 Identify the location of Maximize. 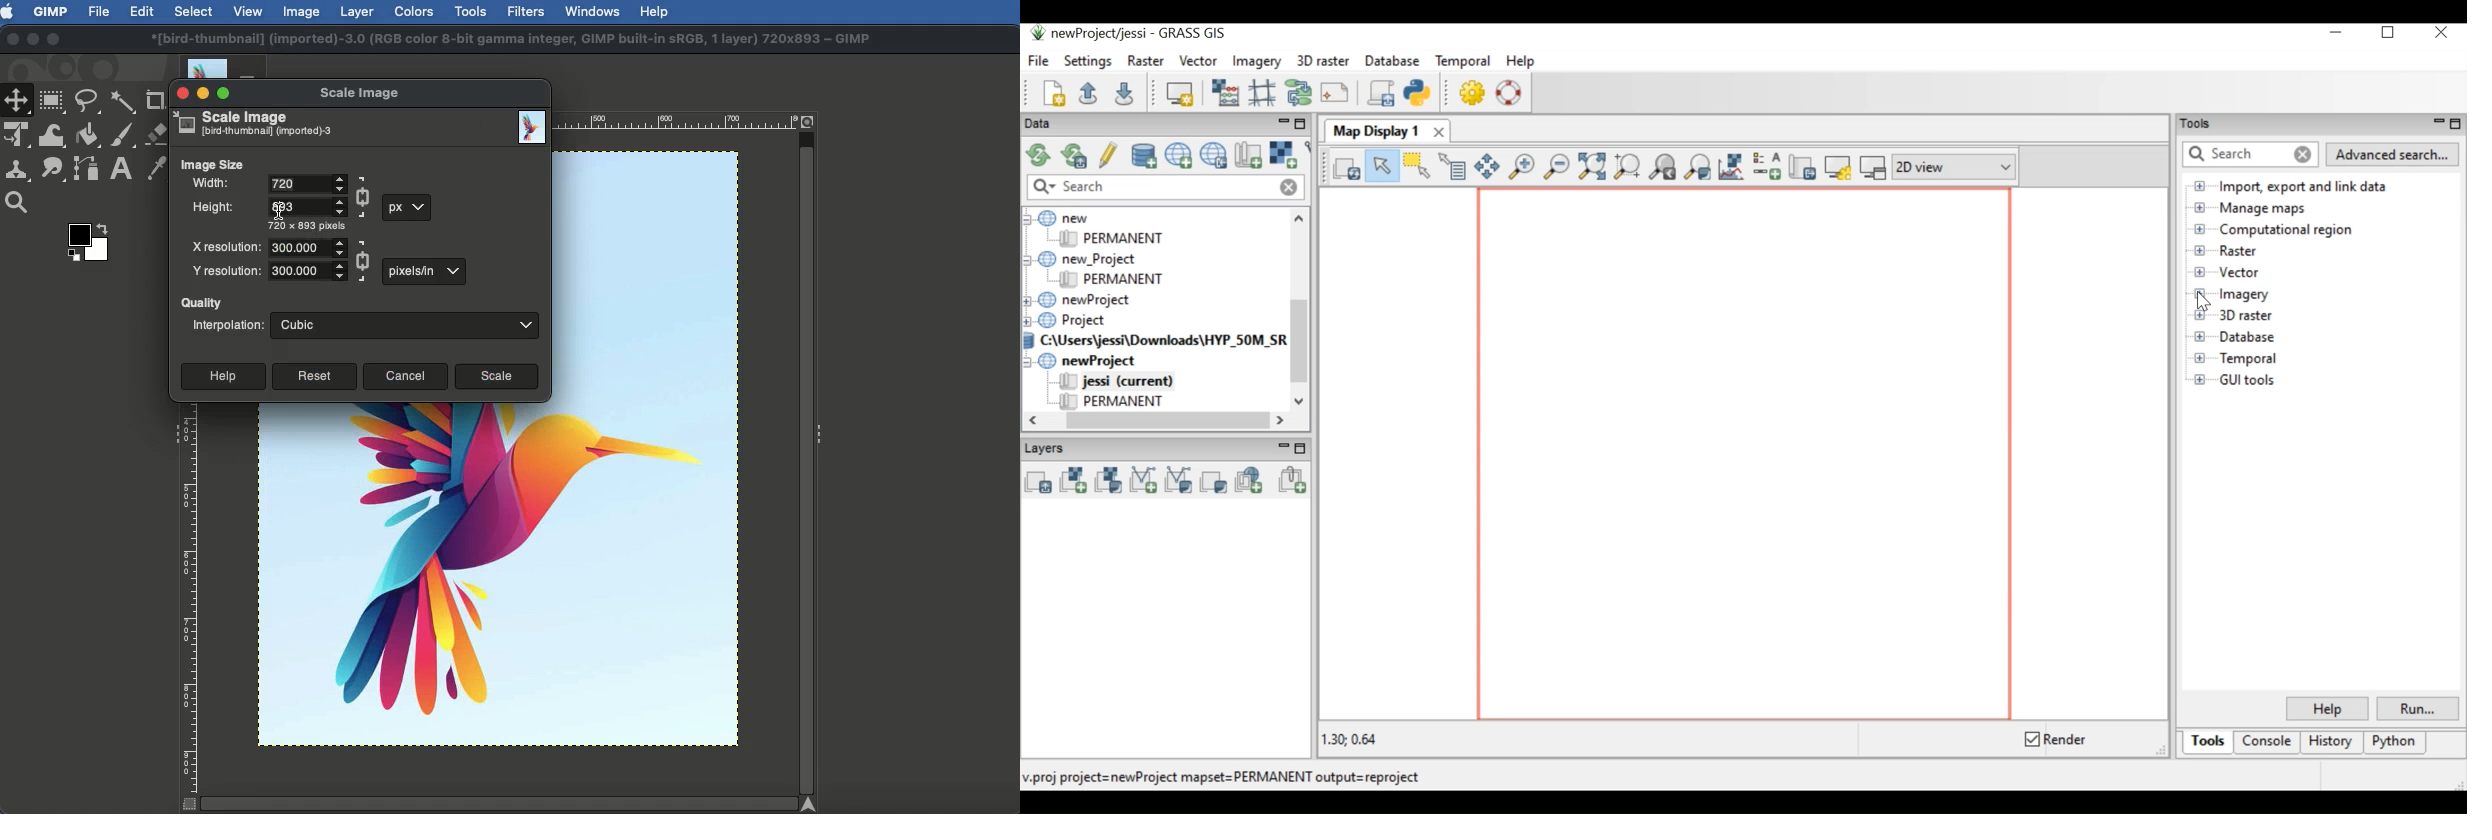
(54, 40).